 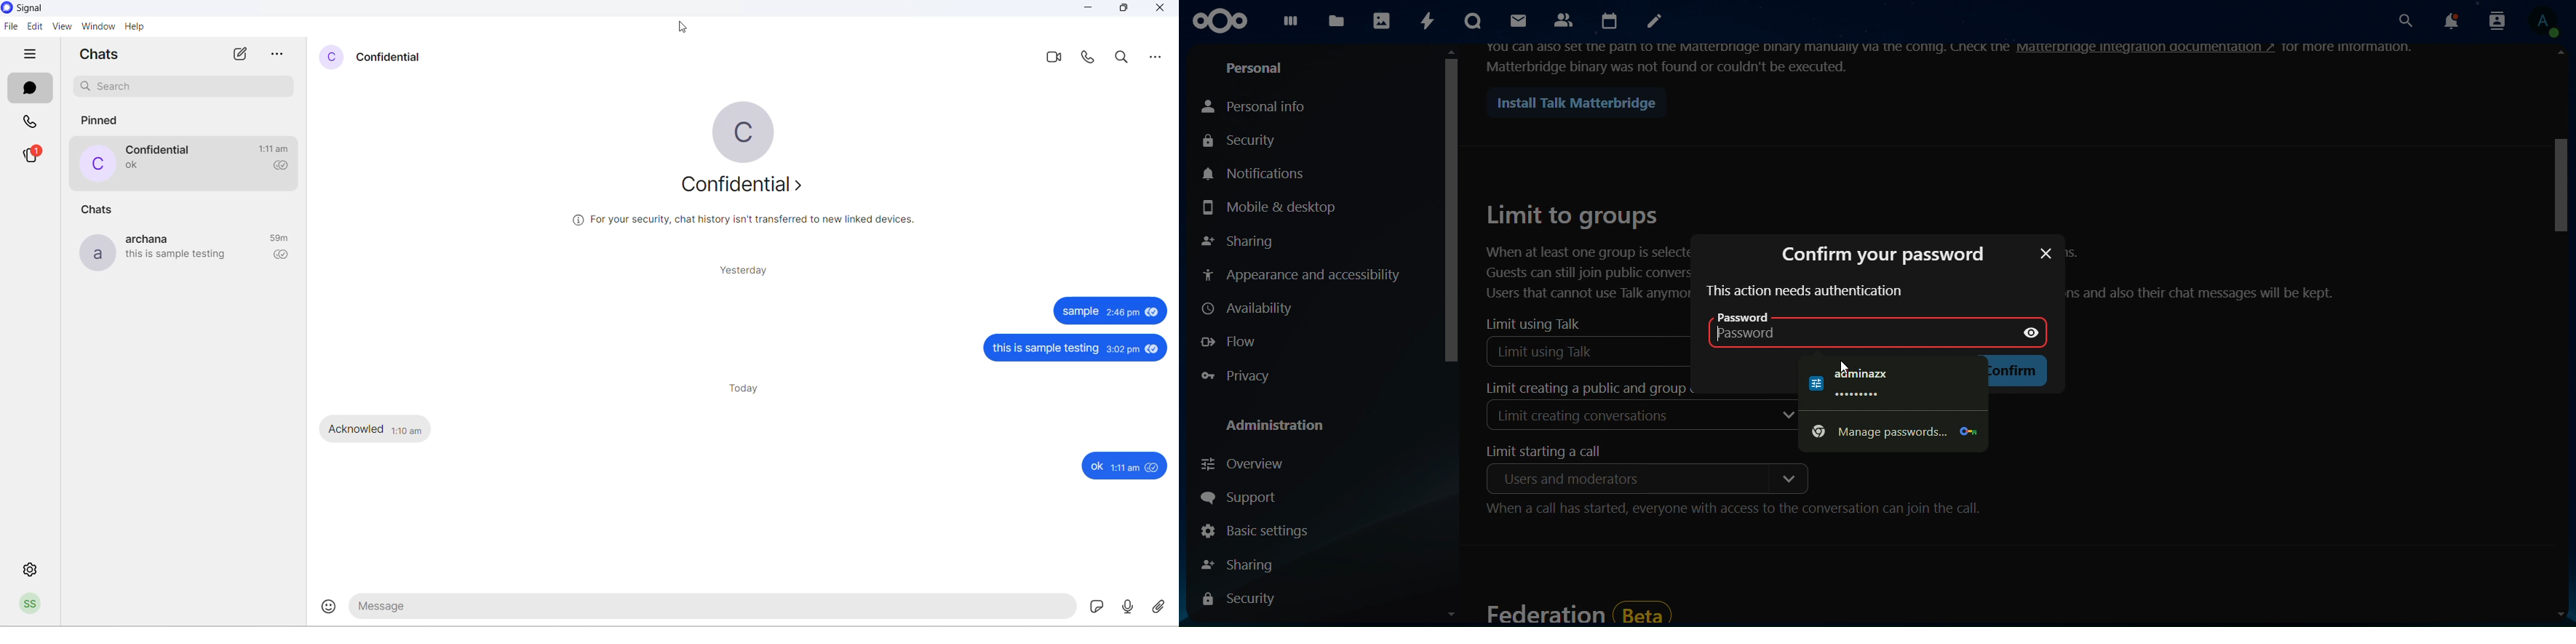 I want to click on close, so click(x=2045, y=255).